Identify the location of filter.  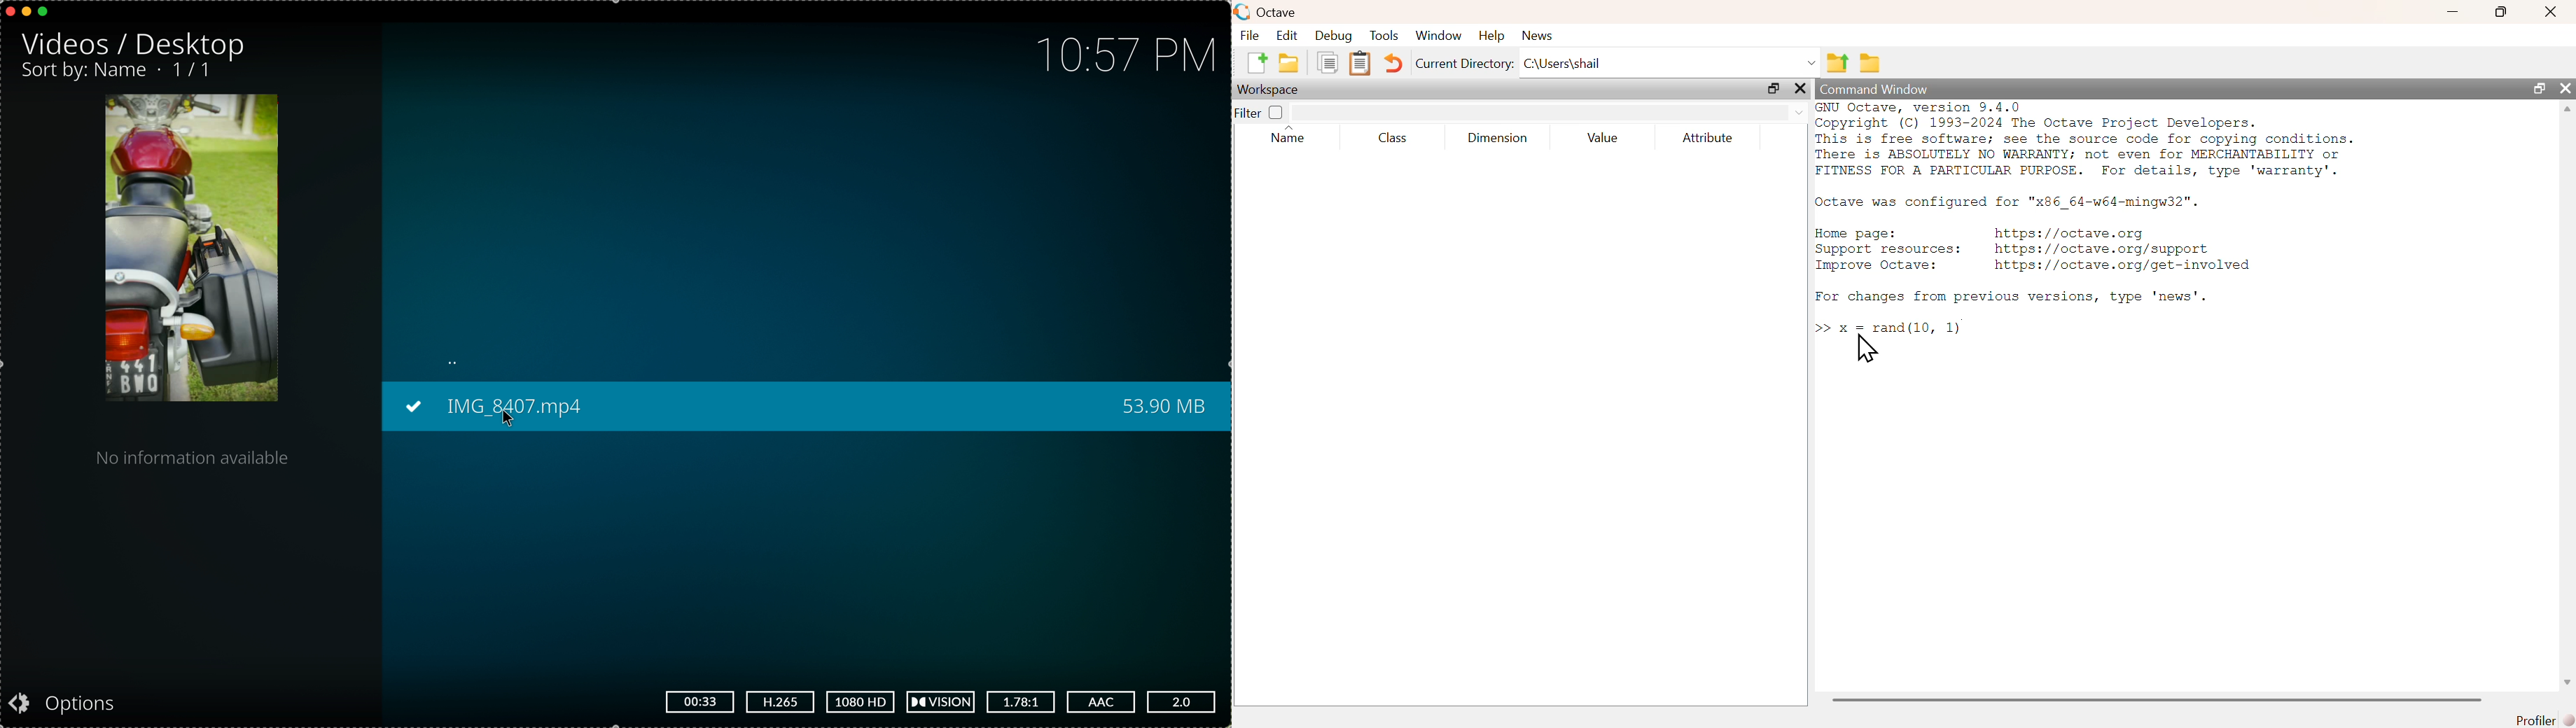
(1549, 113).